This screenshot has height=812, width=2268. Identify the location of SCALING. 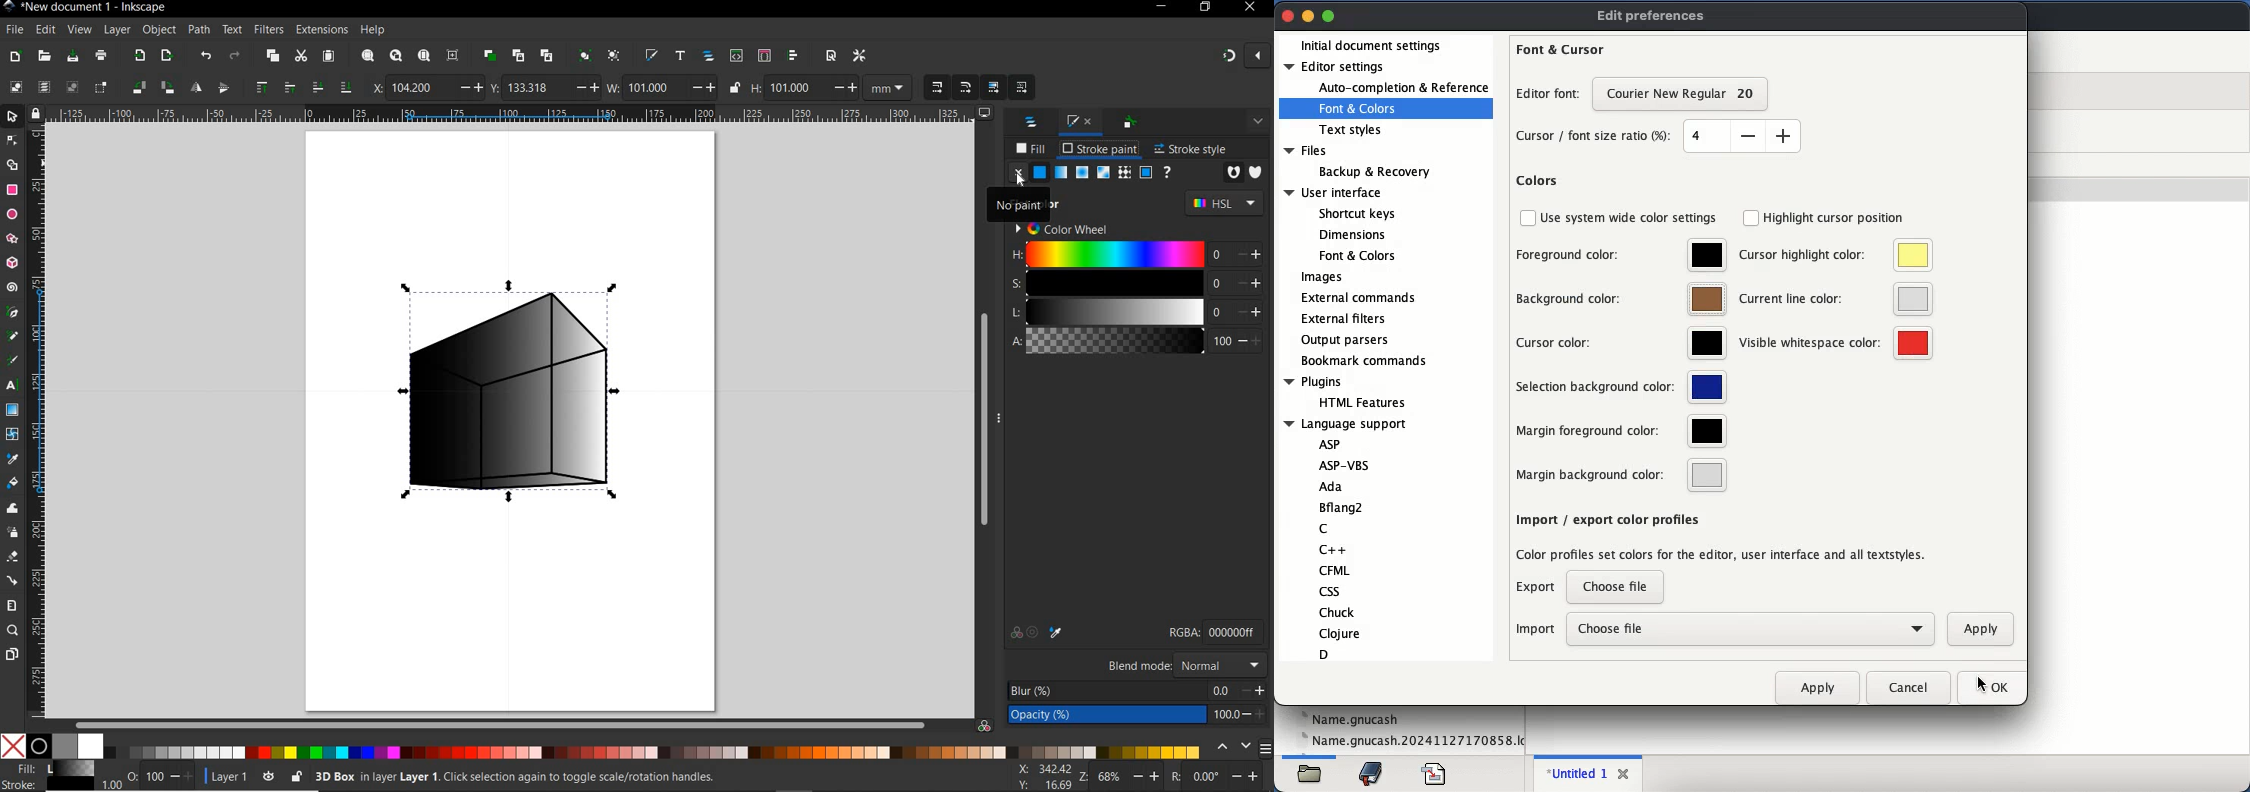
(937, 86).